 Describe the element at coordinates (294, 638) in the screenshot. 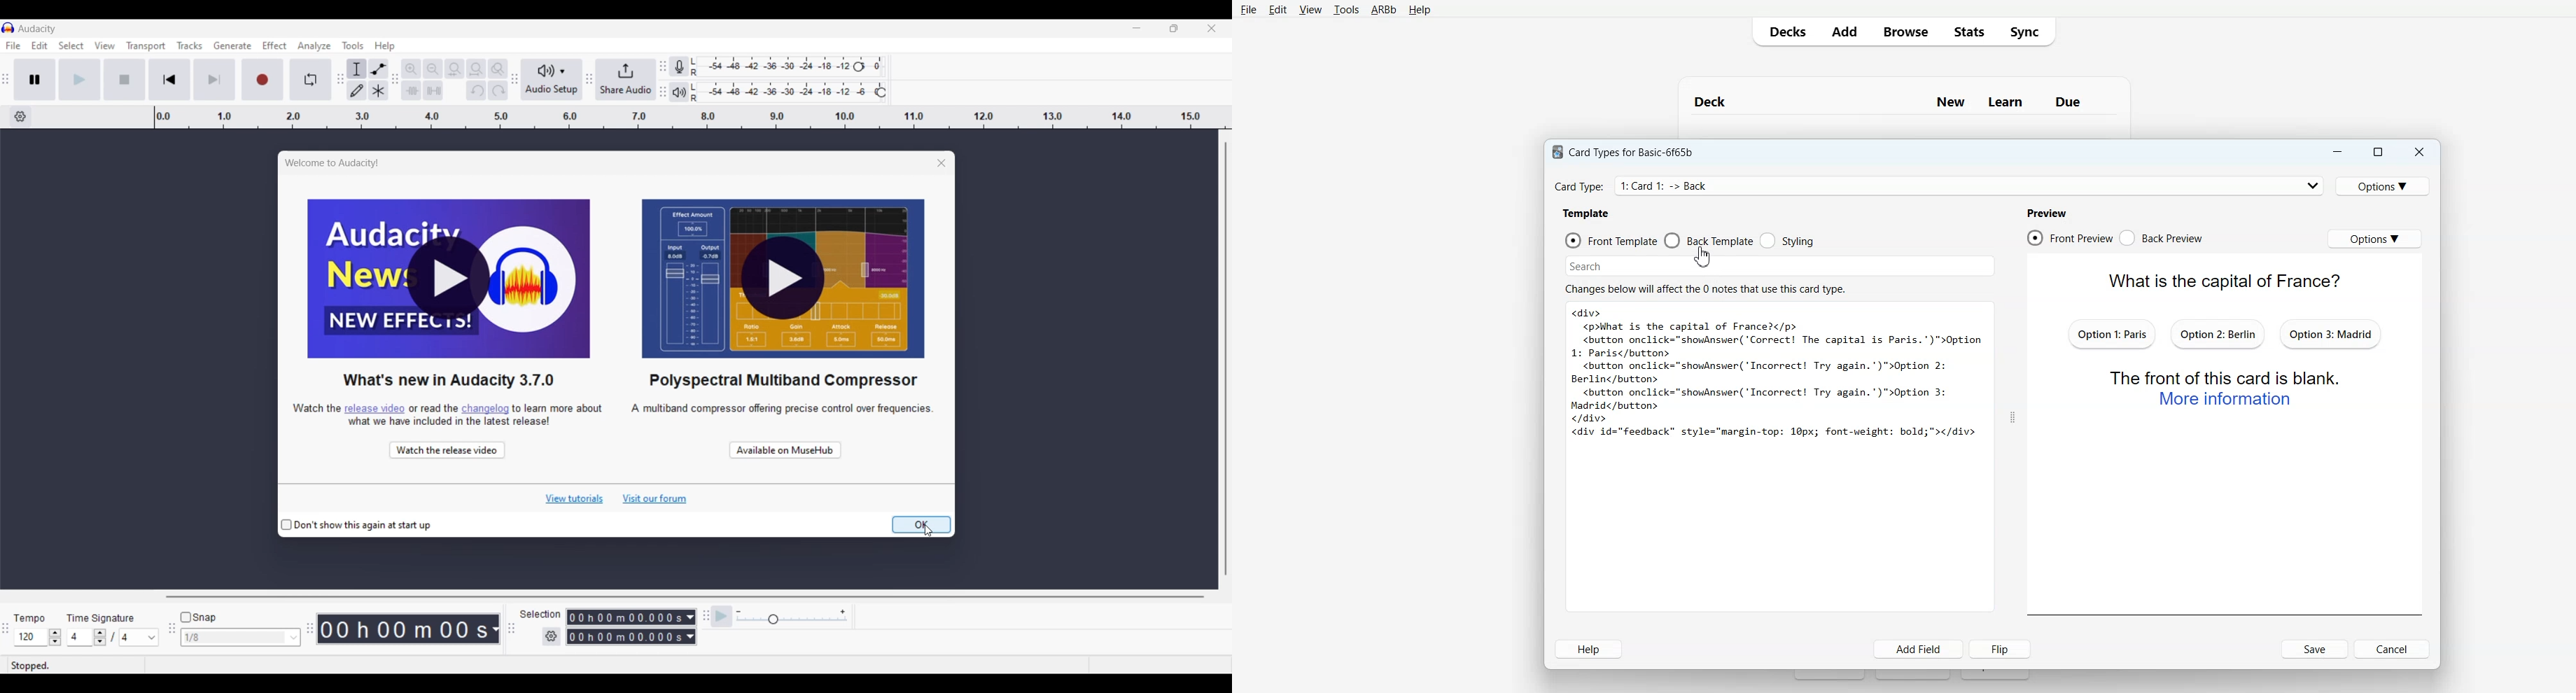

I see `Snap options` at that location.